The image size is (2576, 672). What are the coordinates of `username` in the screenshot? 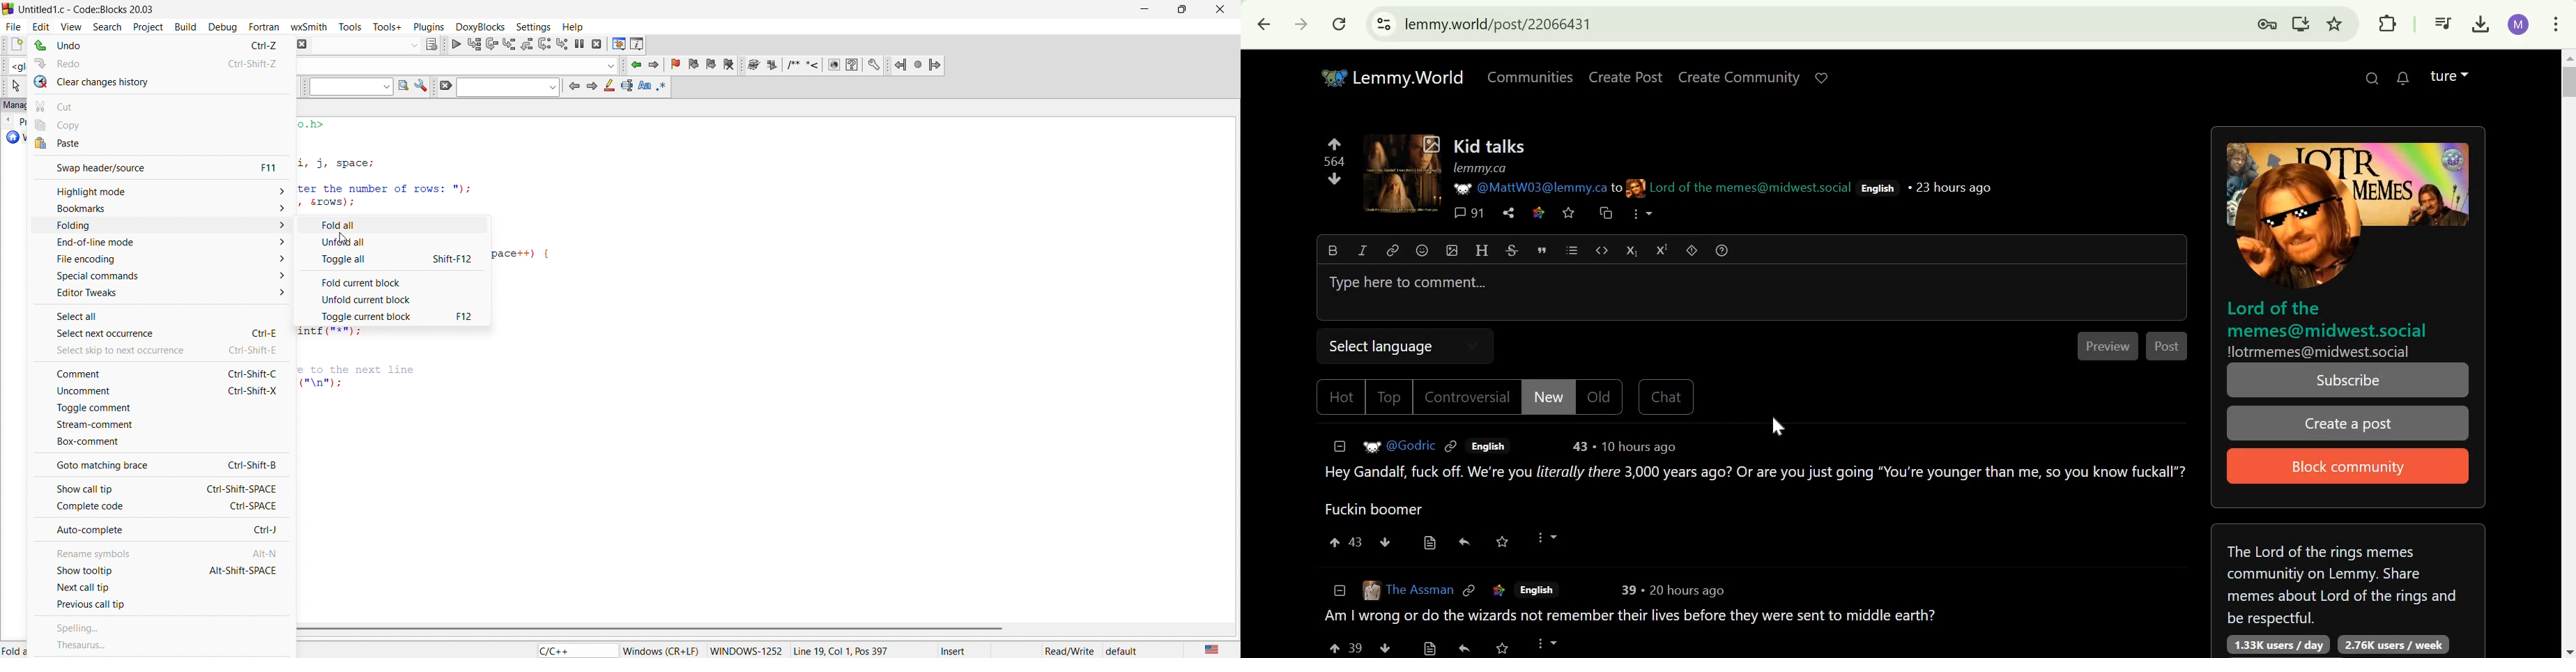 It's located at (1420, 590).